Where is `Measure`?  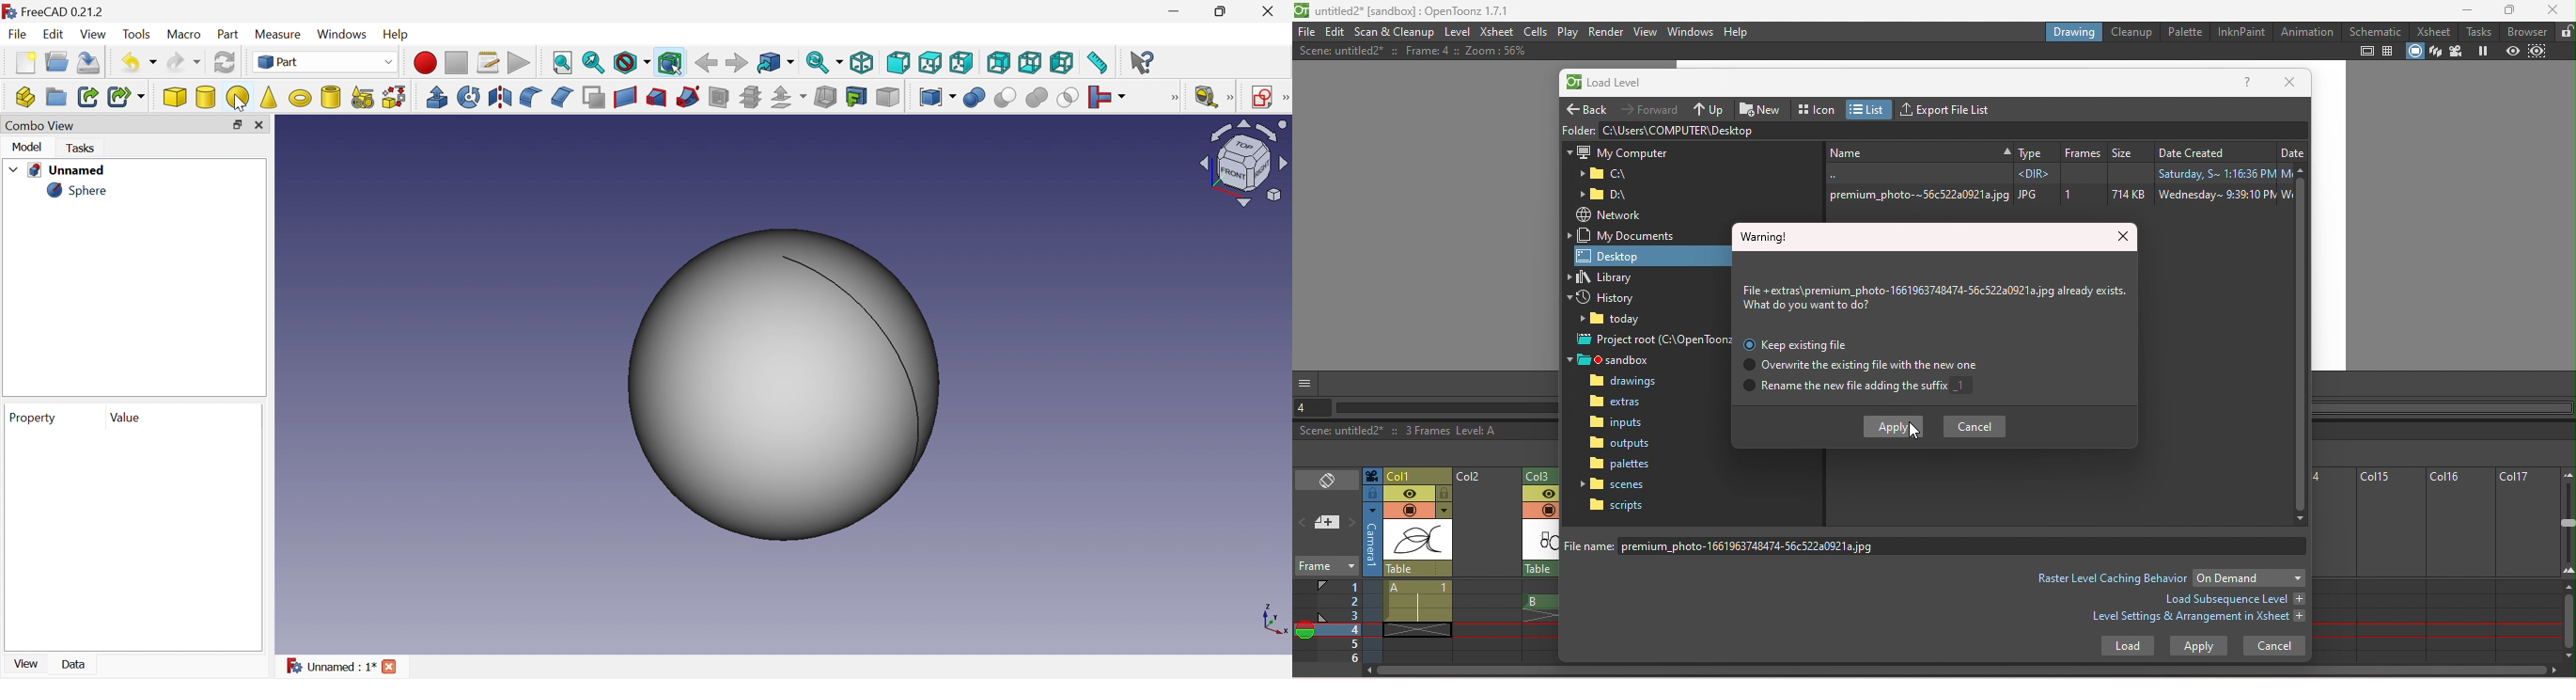
Measure is located at coordinates (279, 34).